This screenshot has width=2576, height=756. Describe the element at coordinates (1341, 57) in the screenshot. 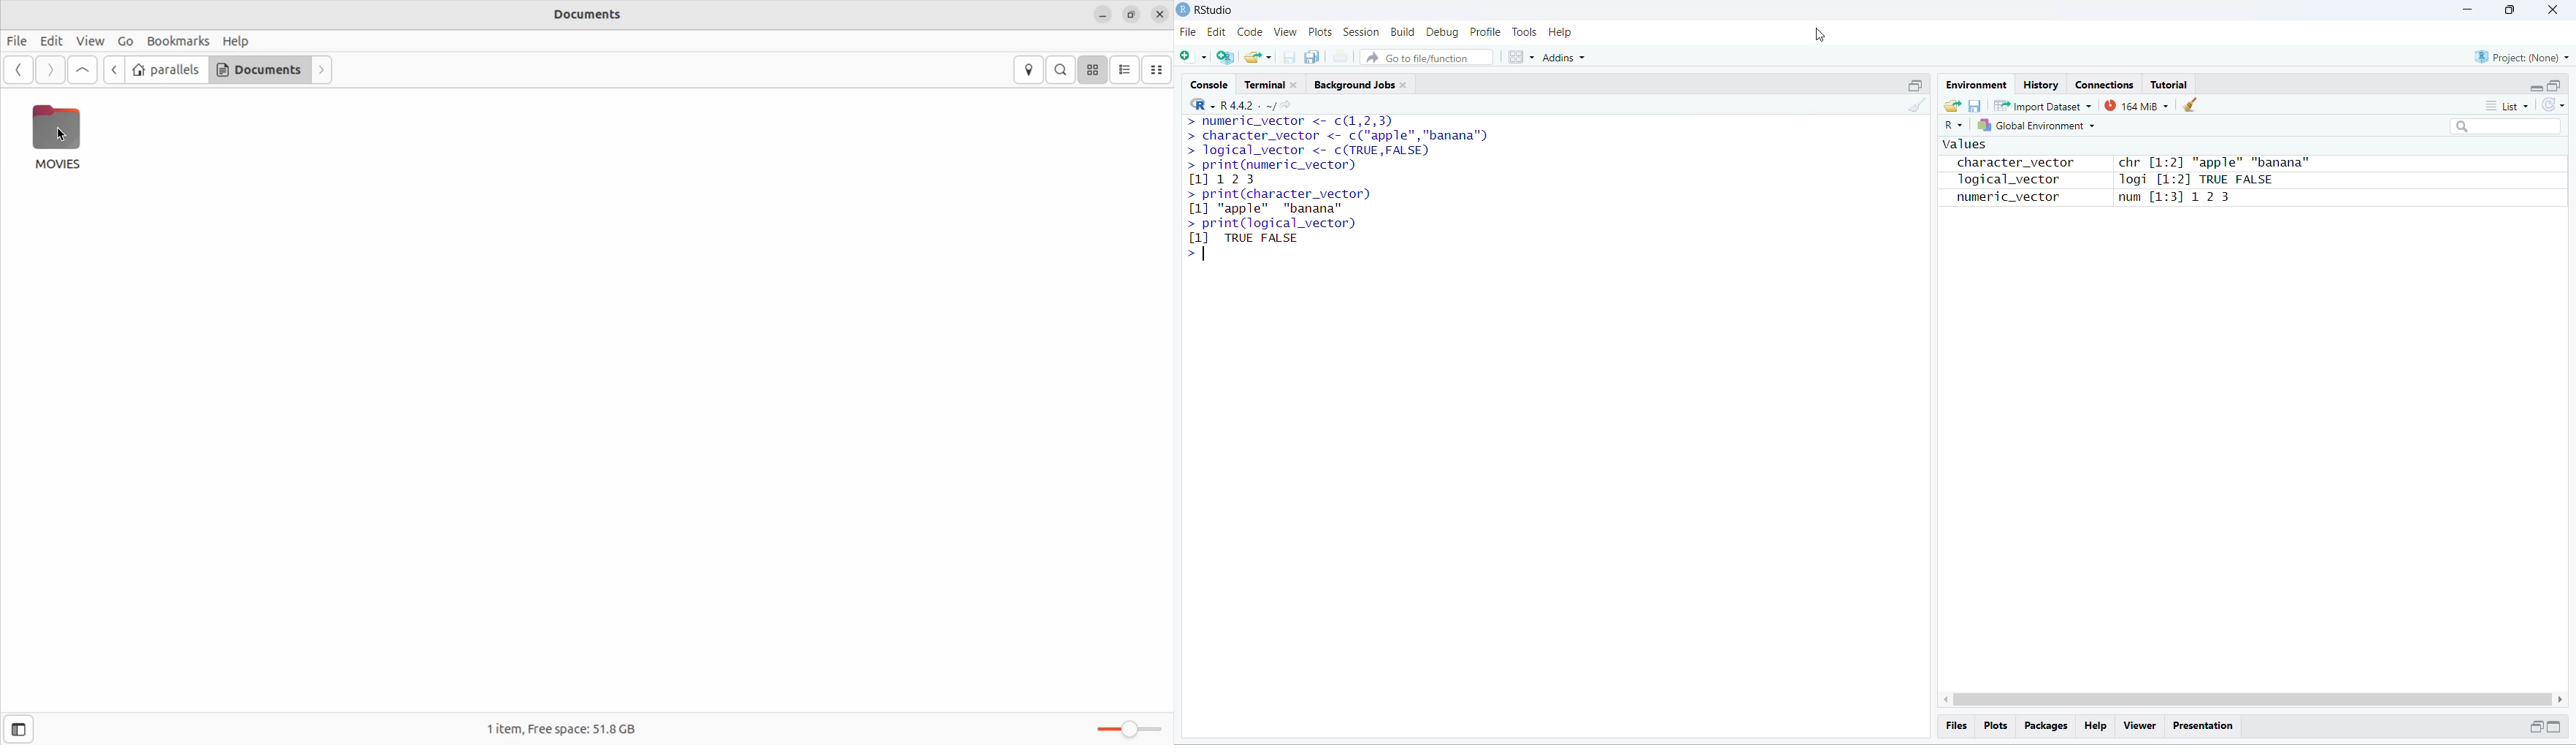

I see `print` at that location.